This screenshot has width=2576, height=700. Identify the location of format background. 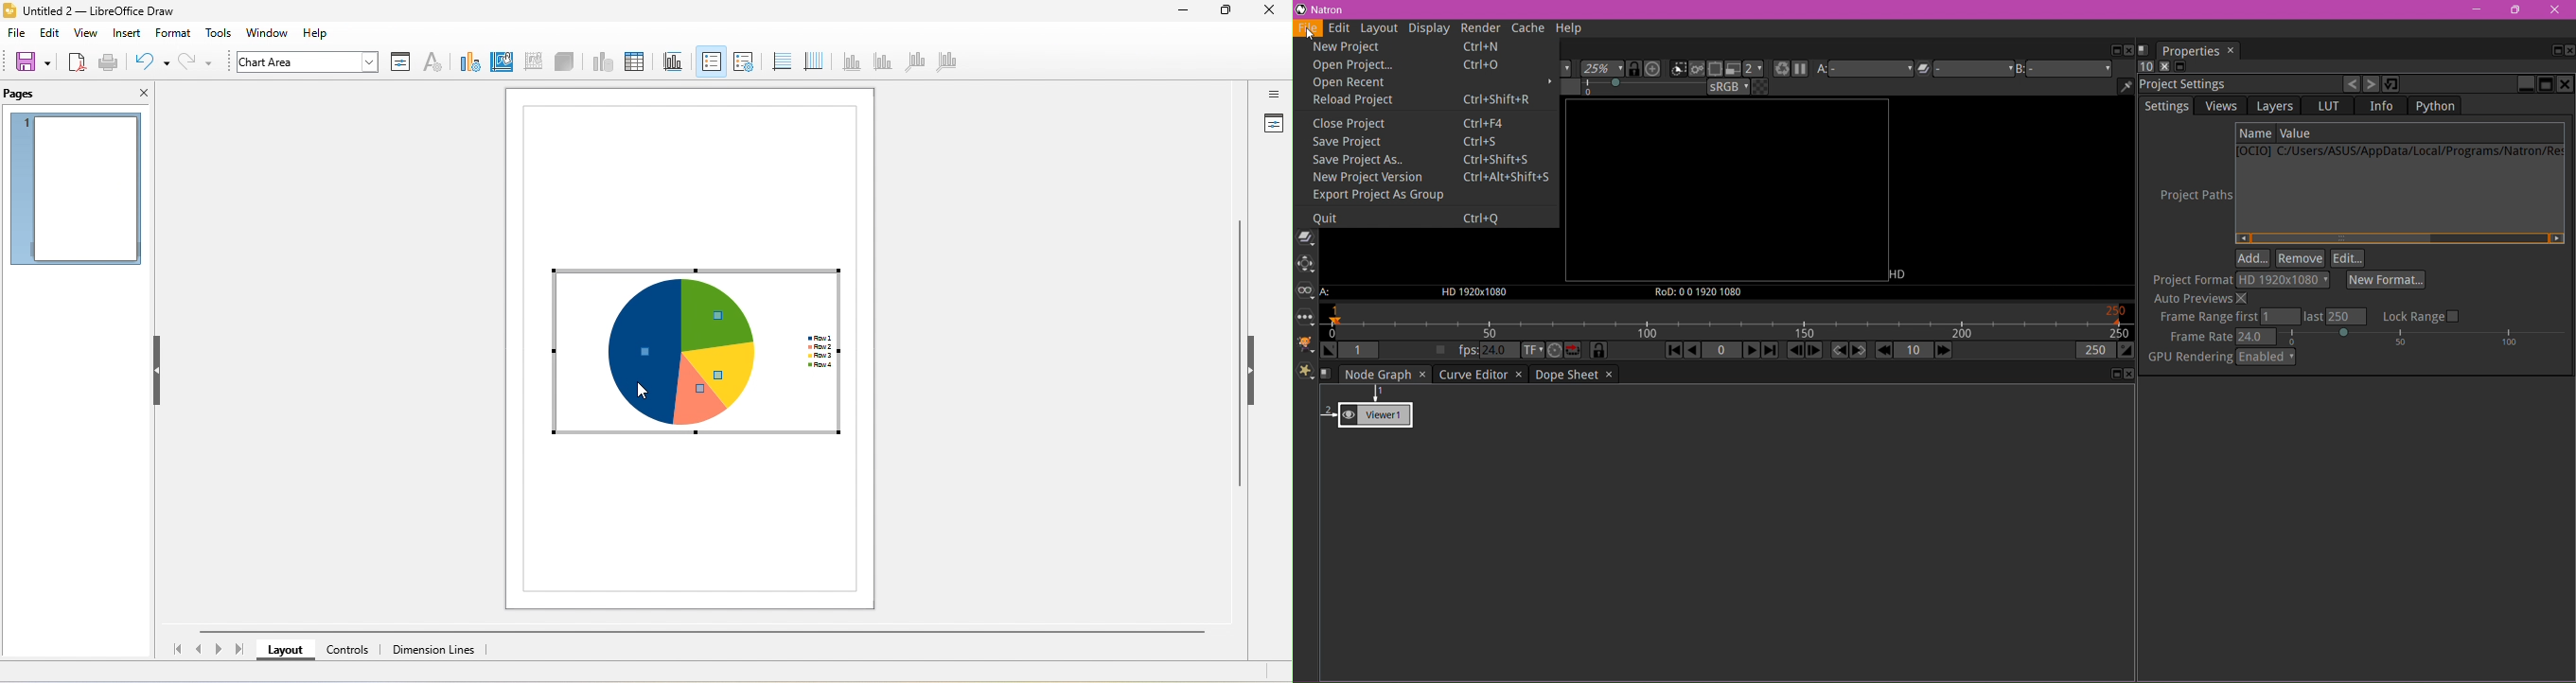
(501, 61).